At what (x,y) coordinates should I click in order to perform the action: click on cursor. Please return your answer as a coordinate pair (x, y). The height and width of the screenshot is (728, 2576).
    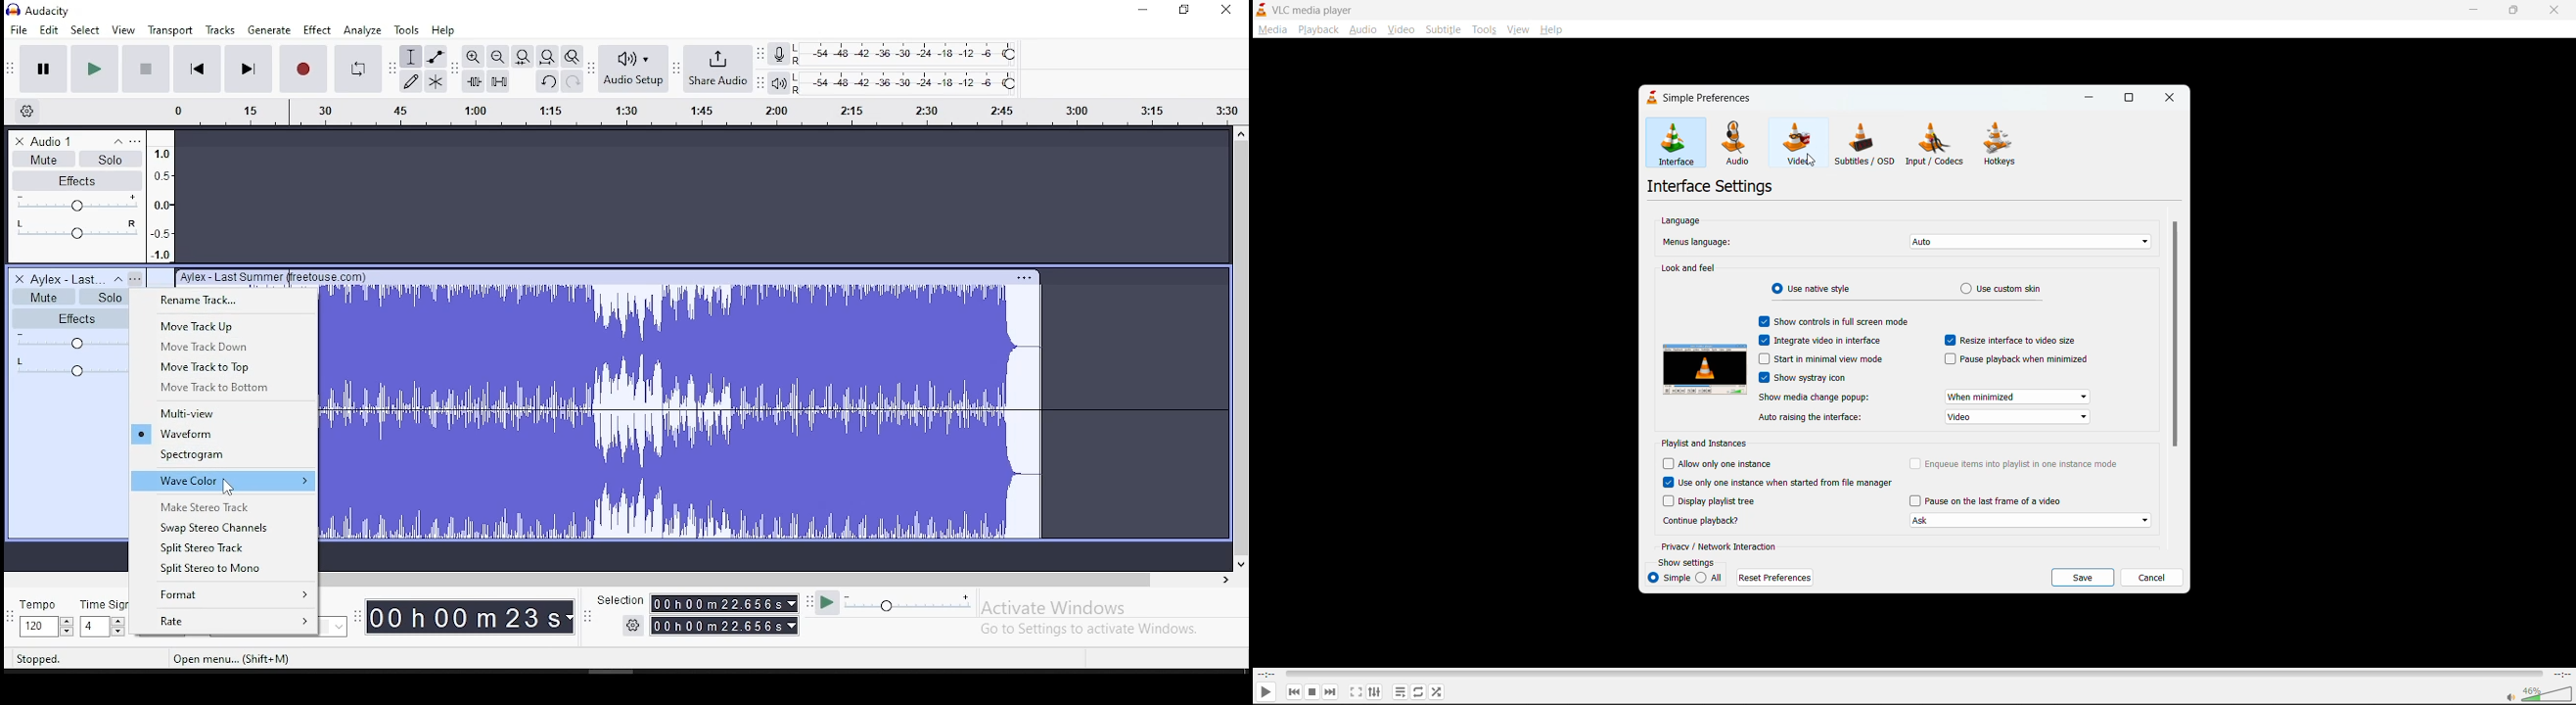
    Looking at the image, I should click on (1811, 163).